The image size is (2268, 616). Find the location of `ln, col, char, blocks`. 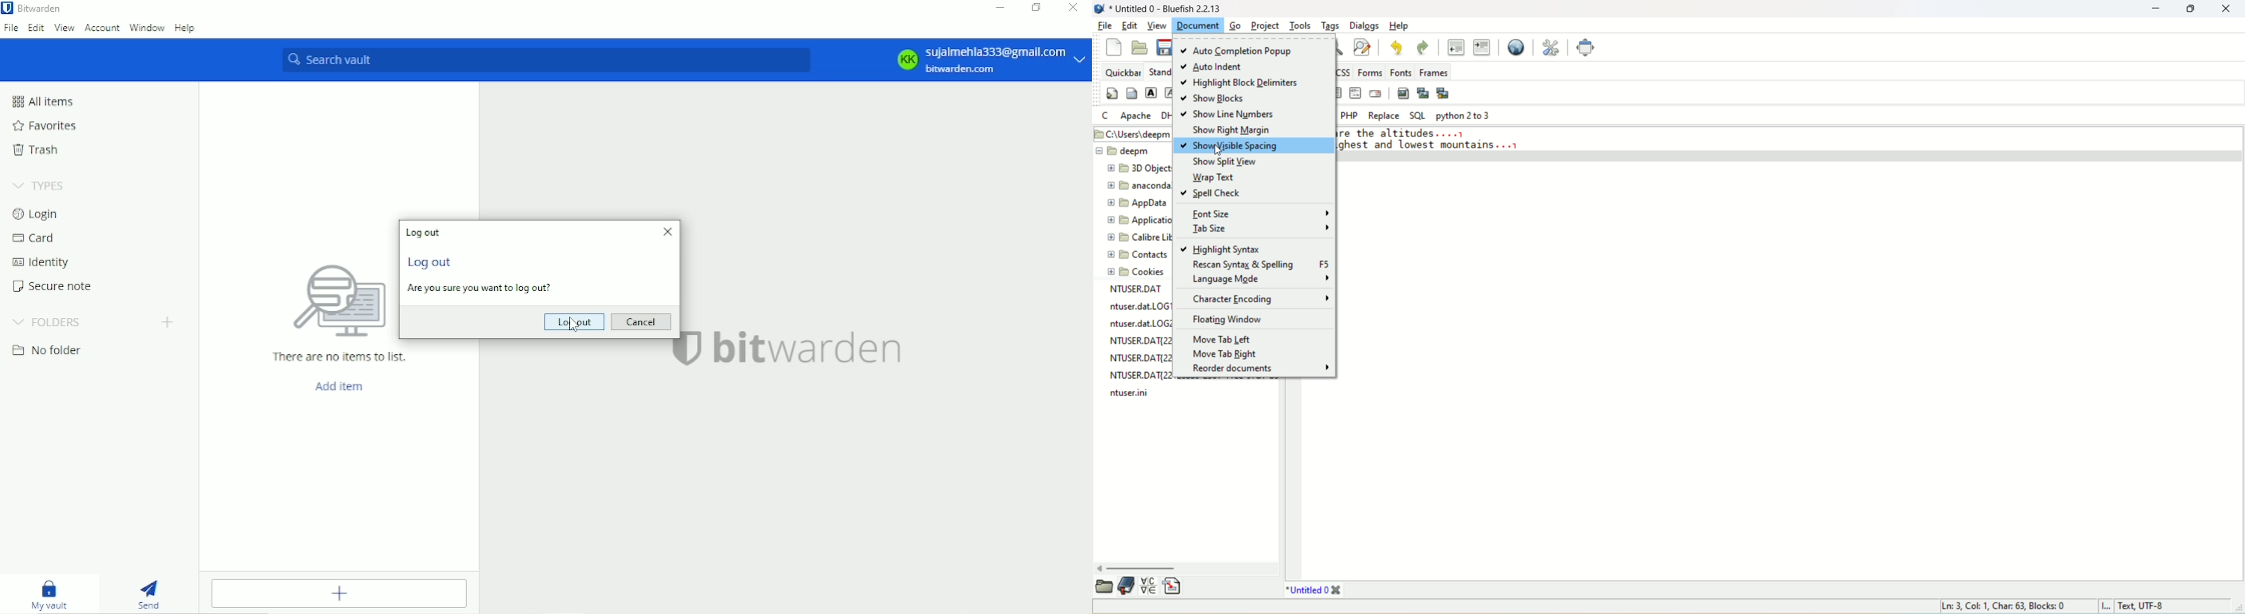

ln, col, char, blocks is located at coordinates (2005, 606).